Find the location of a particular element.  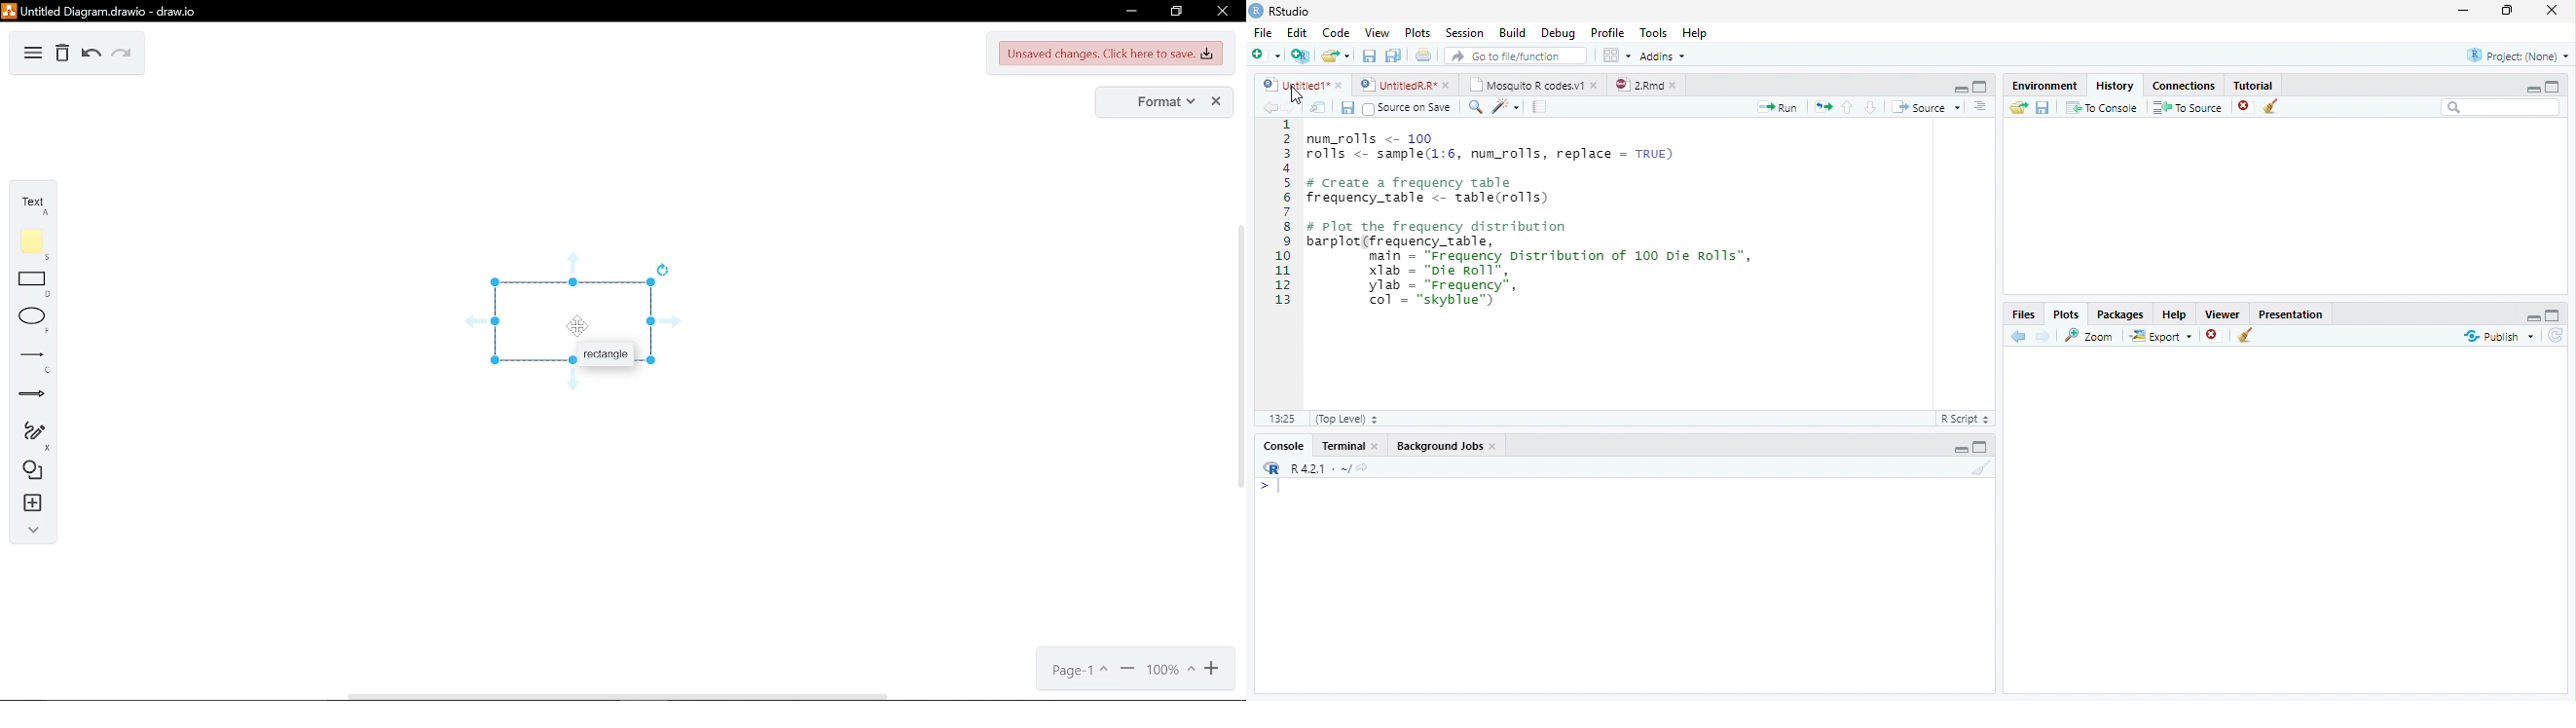

Next Source Location is located at coordinates (1290, 106).